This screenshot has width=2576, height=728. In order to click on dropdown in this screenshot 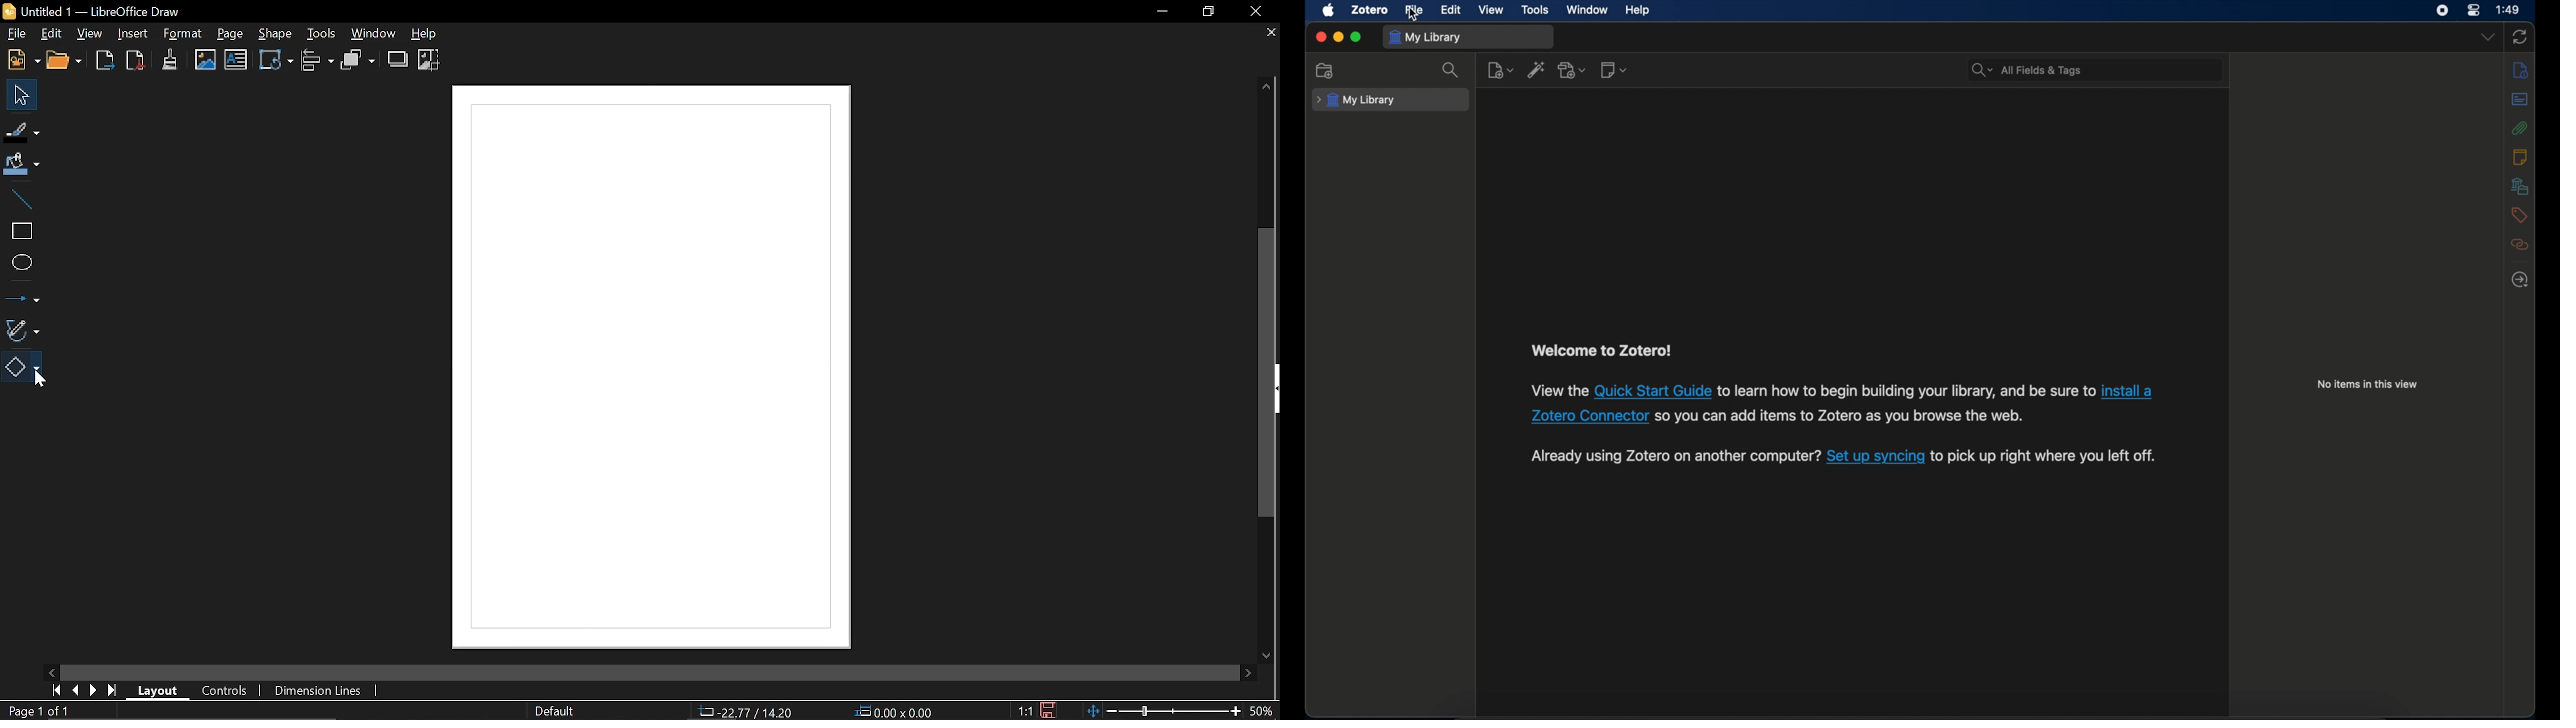, I will do `click(2489, 37)`.